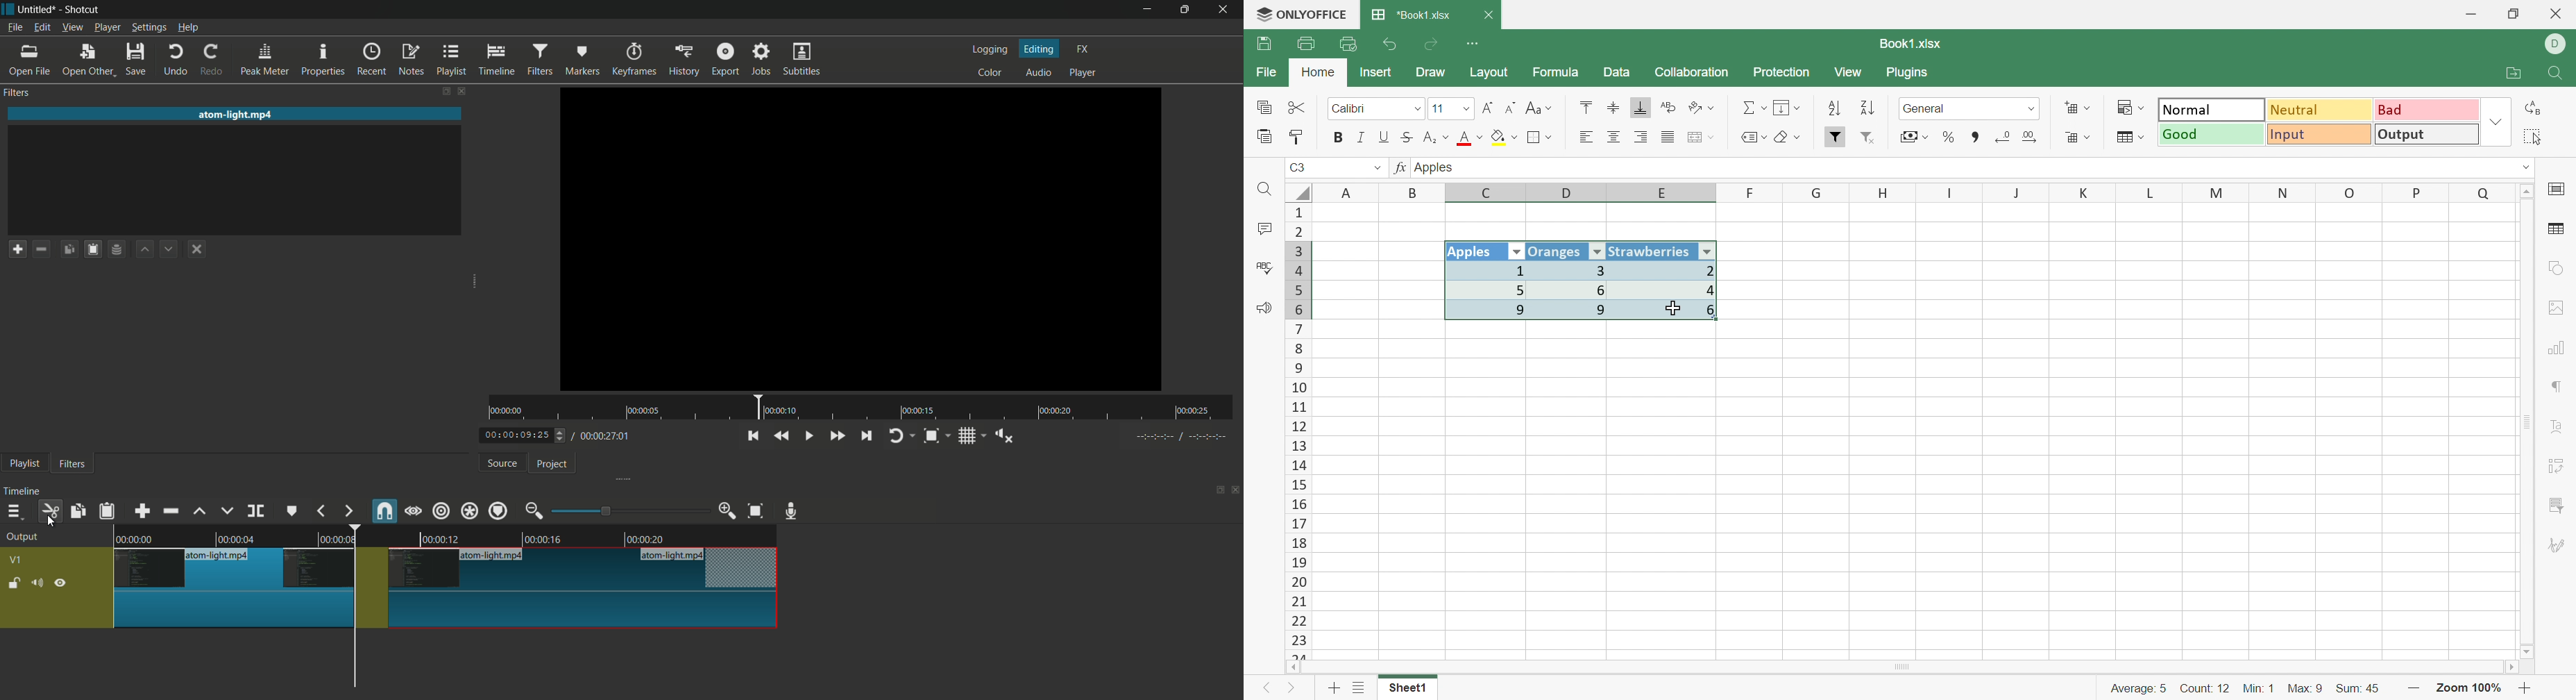 The image size is (2576, 700). Describe the element at coordinates (1865, 110) in the screenshot. I see `Descending order` at that location.